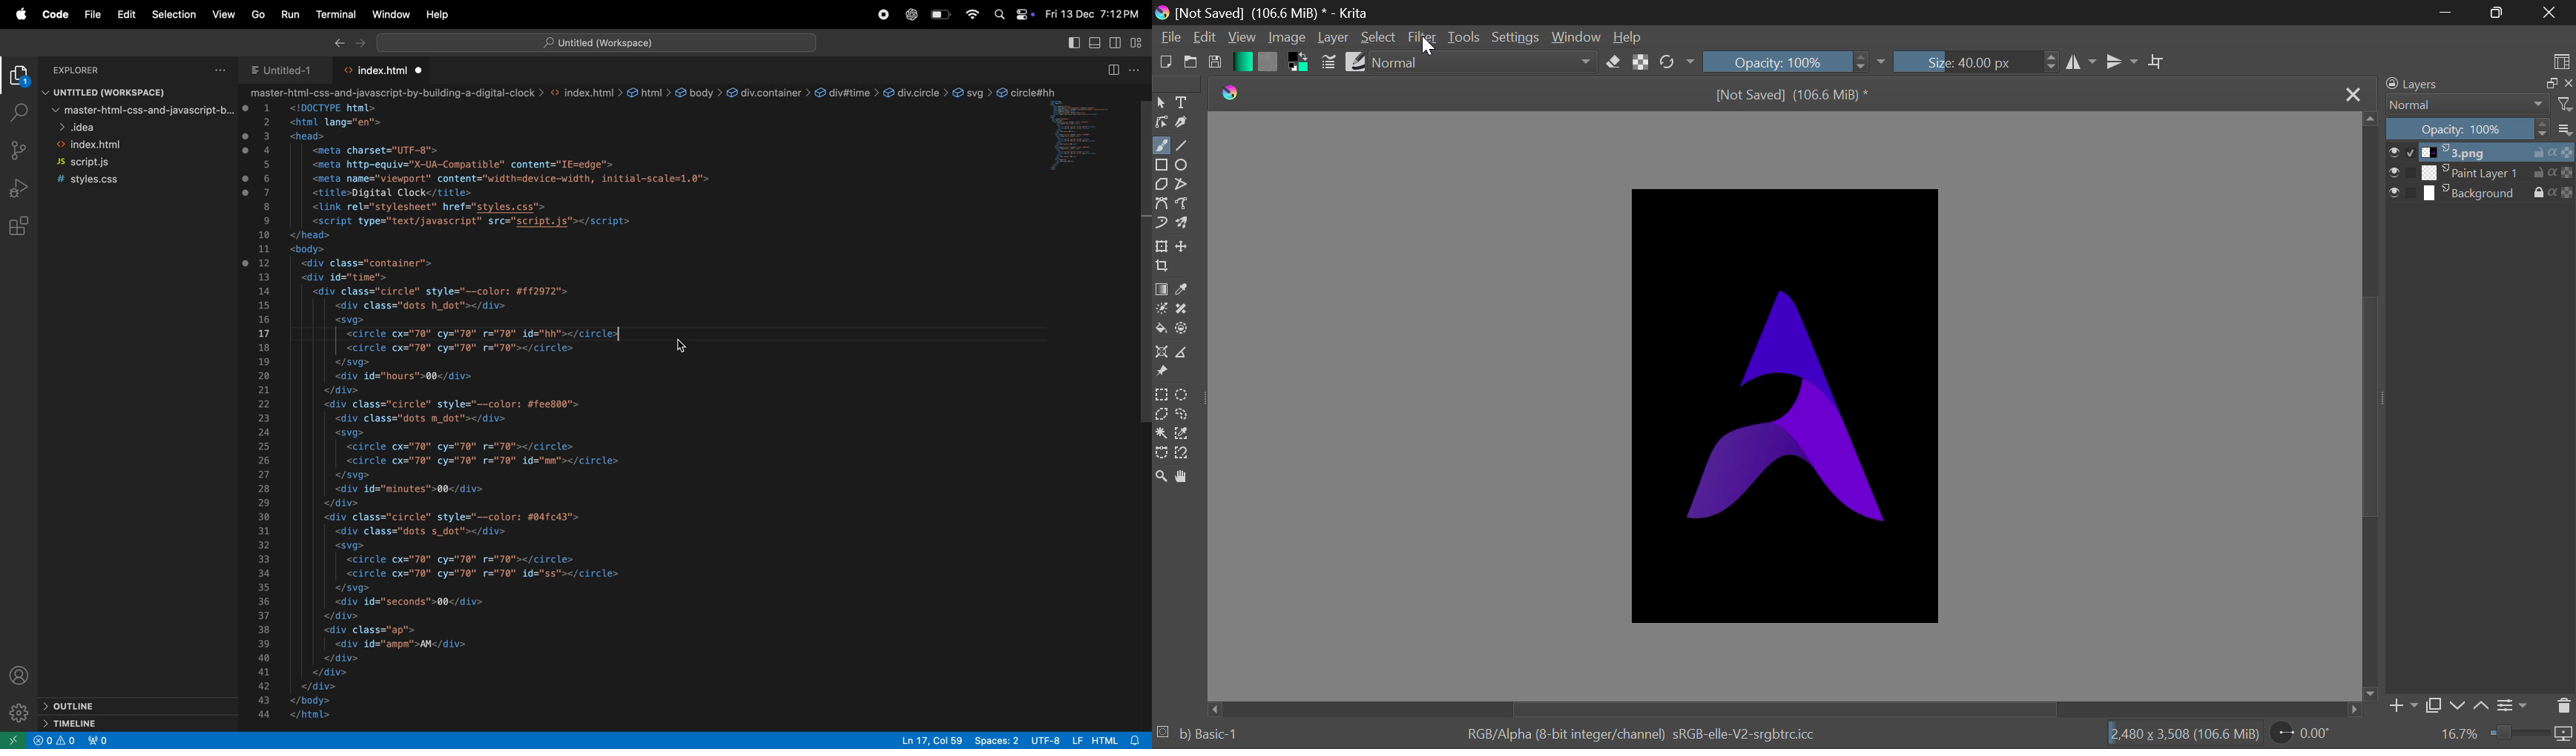 This screenshot has height=756, width=2576. Describe the element at coordinates (1202, 39) in the screenshot. I see `Edit` at that location.